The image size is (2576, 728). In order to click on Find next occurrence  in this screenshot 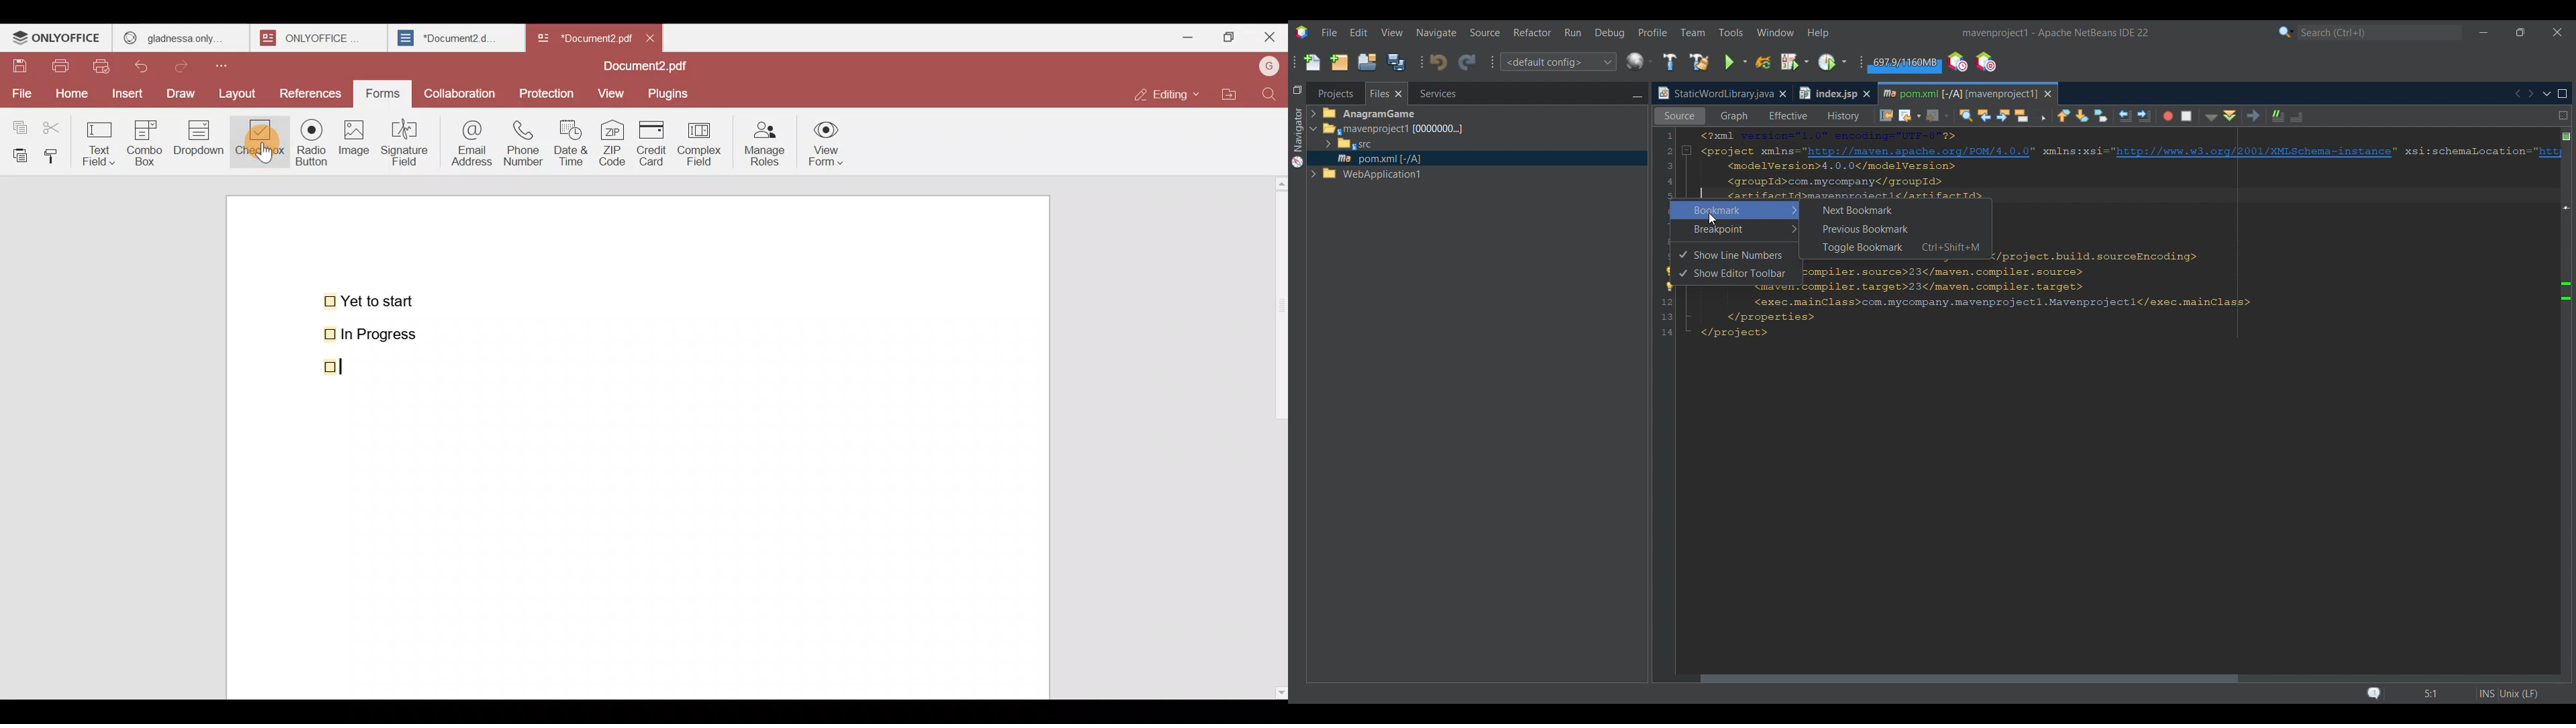, I will do `click(2003, 116)`.